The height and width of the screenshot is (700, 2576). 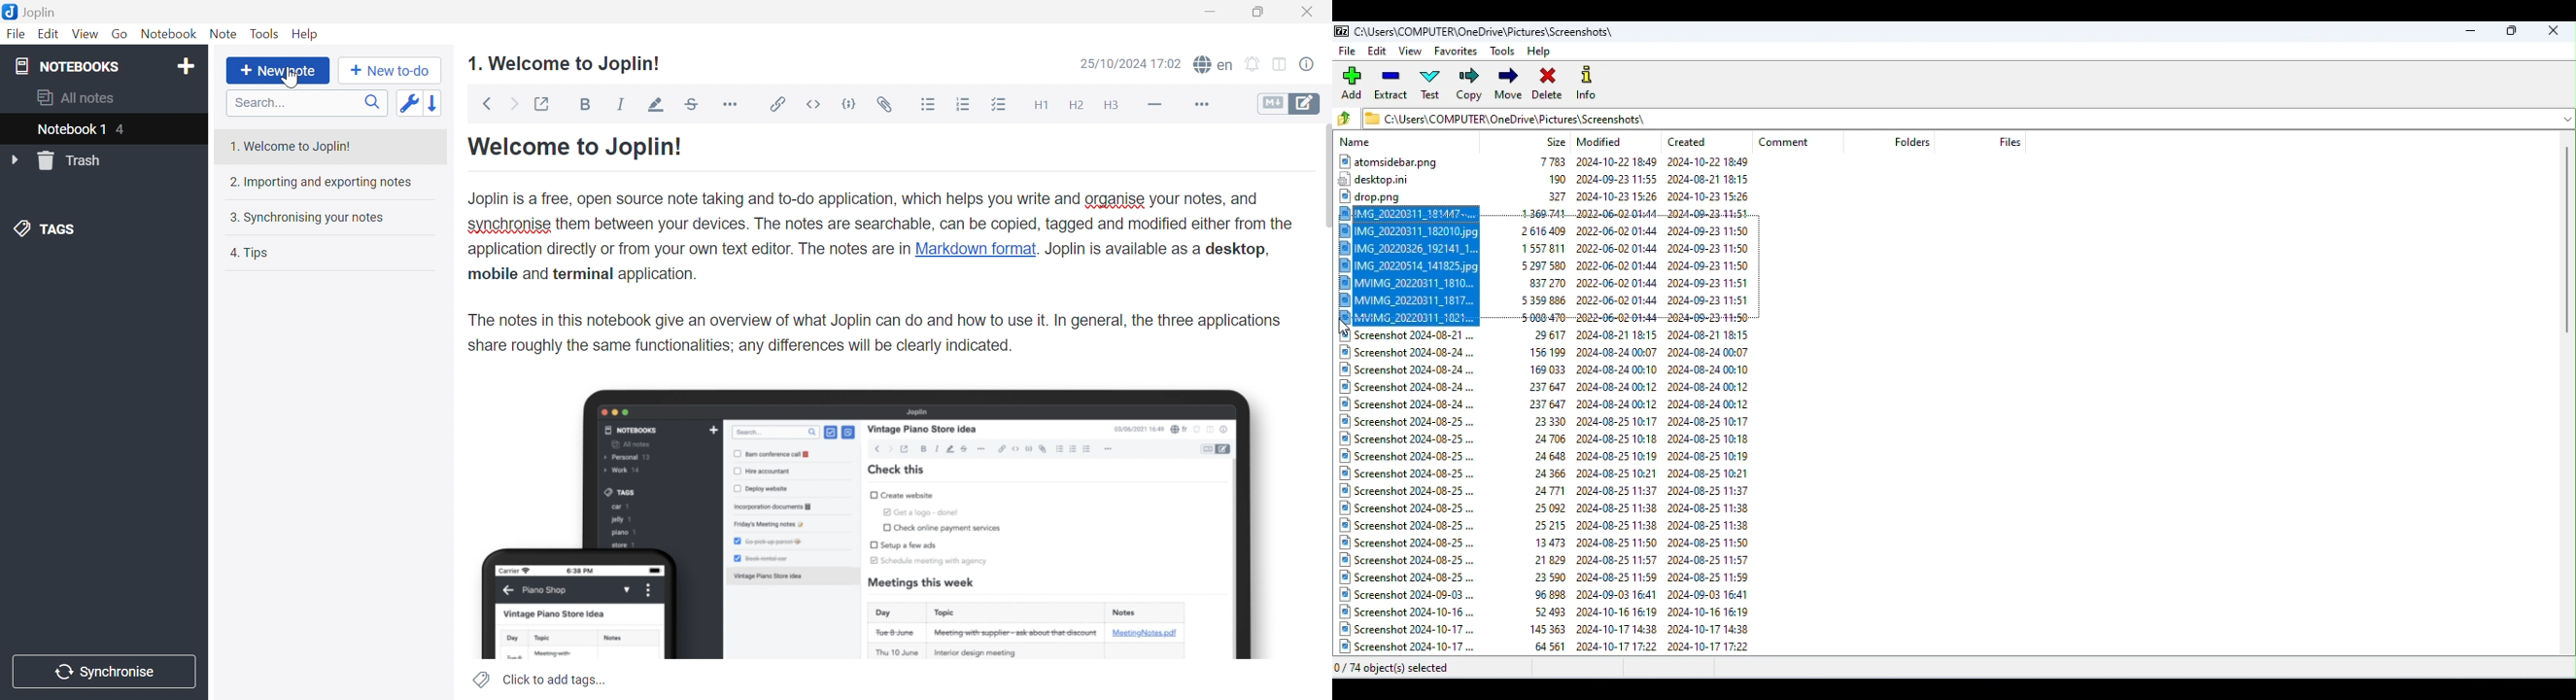 What do you see at coordinates (266, 35) in the screenshot?
I see `Tools` at bounding box center [266, 35].